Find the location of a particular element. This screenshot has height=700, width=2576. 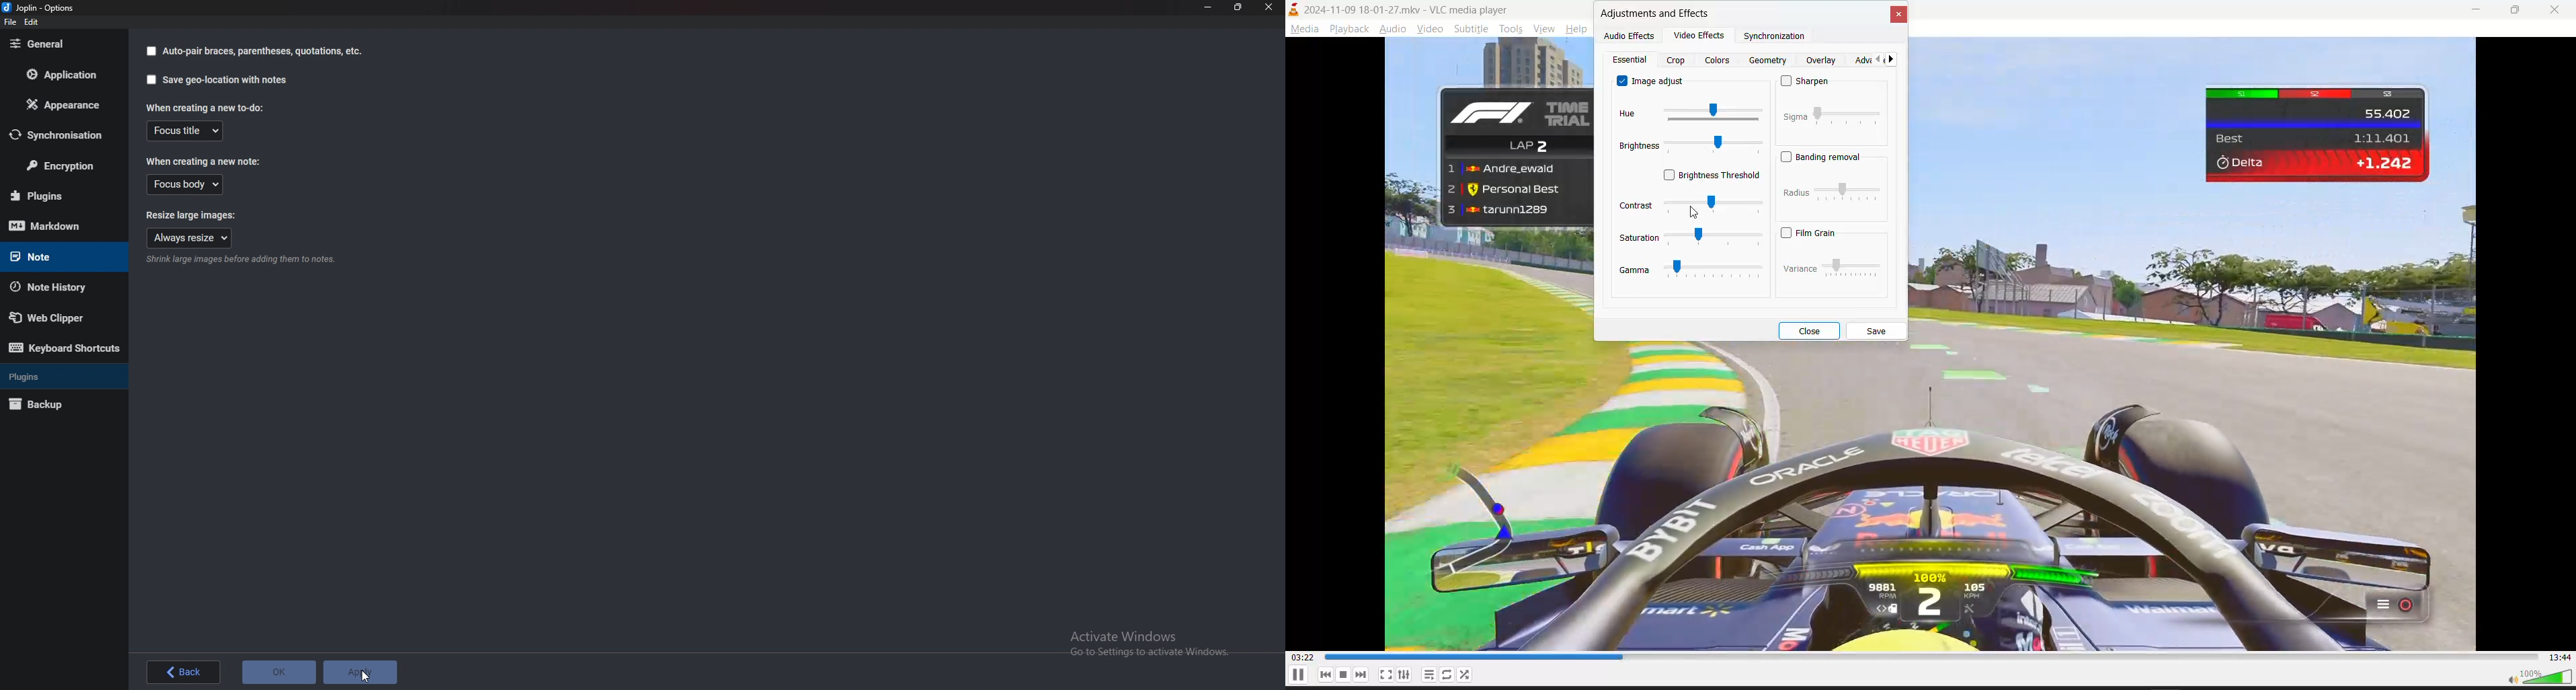

Appearance is located at coordinates (60, 105).